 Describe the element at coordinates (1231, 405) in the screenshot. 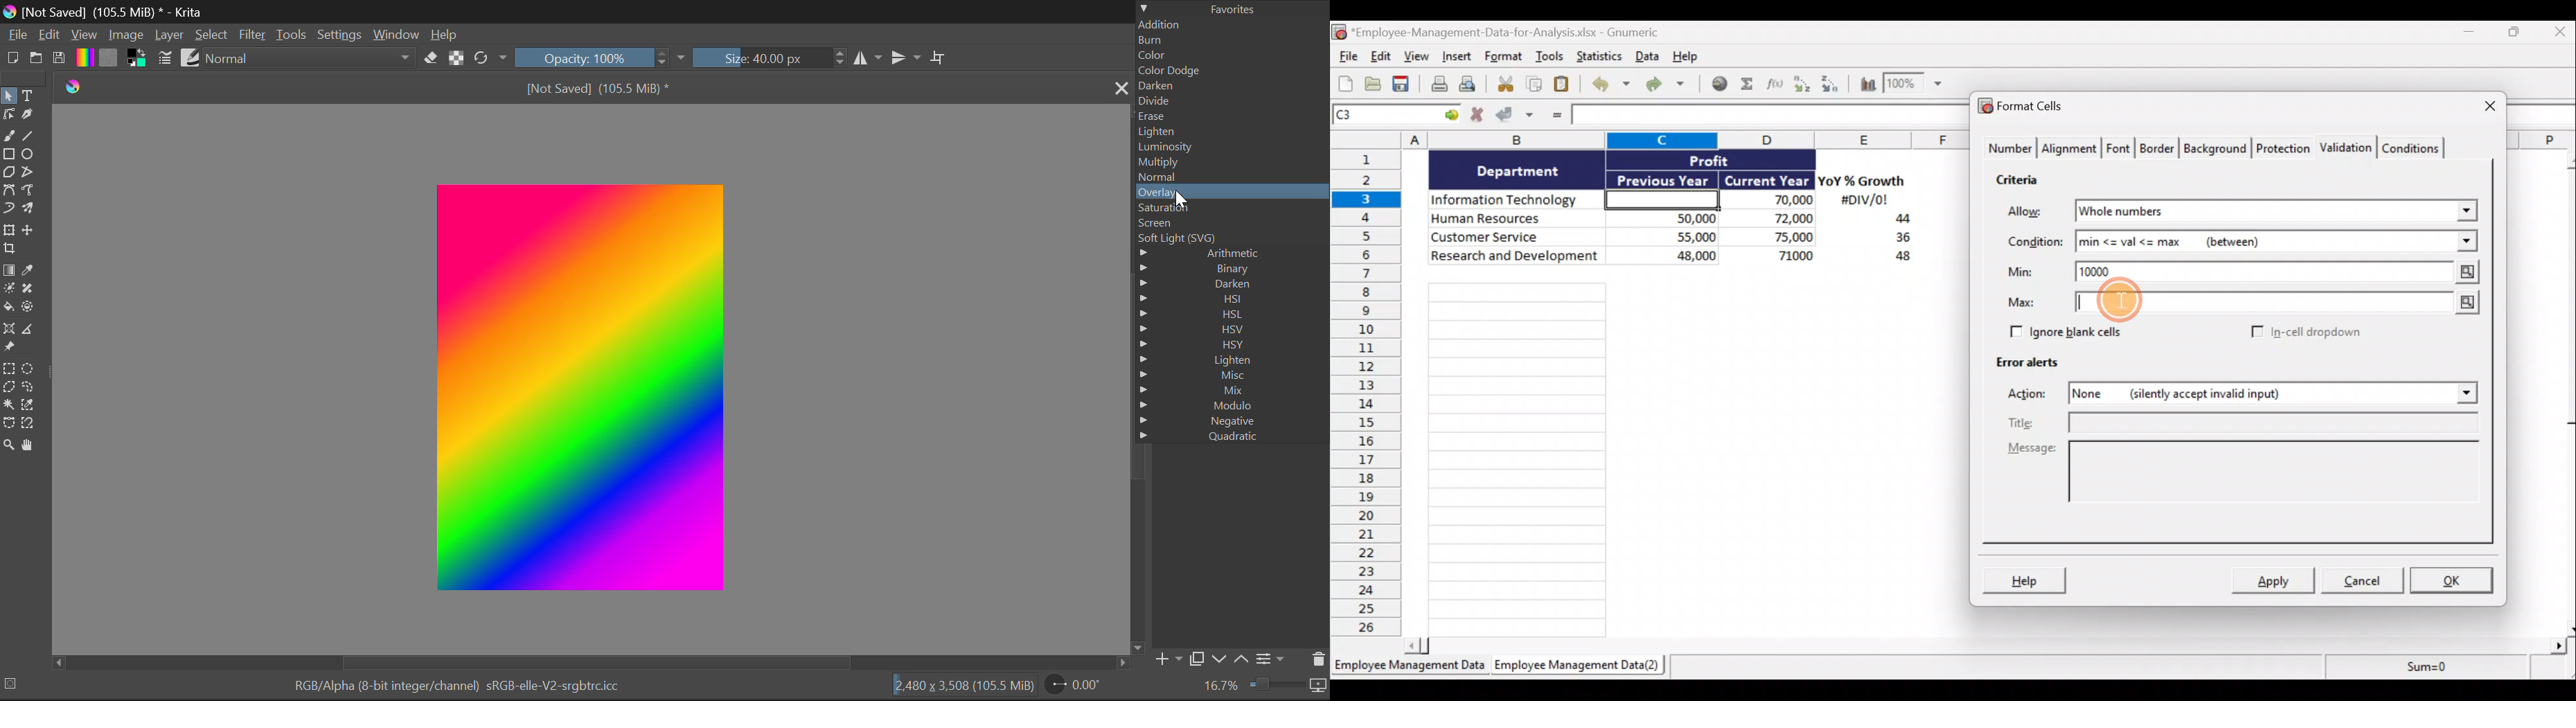

I see `Module` at that location.